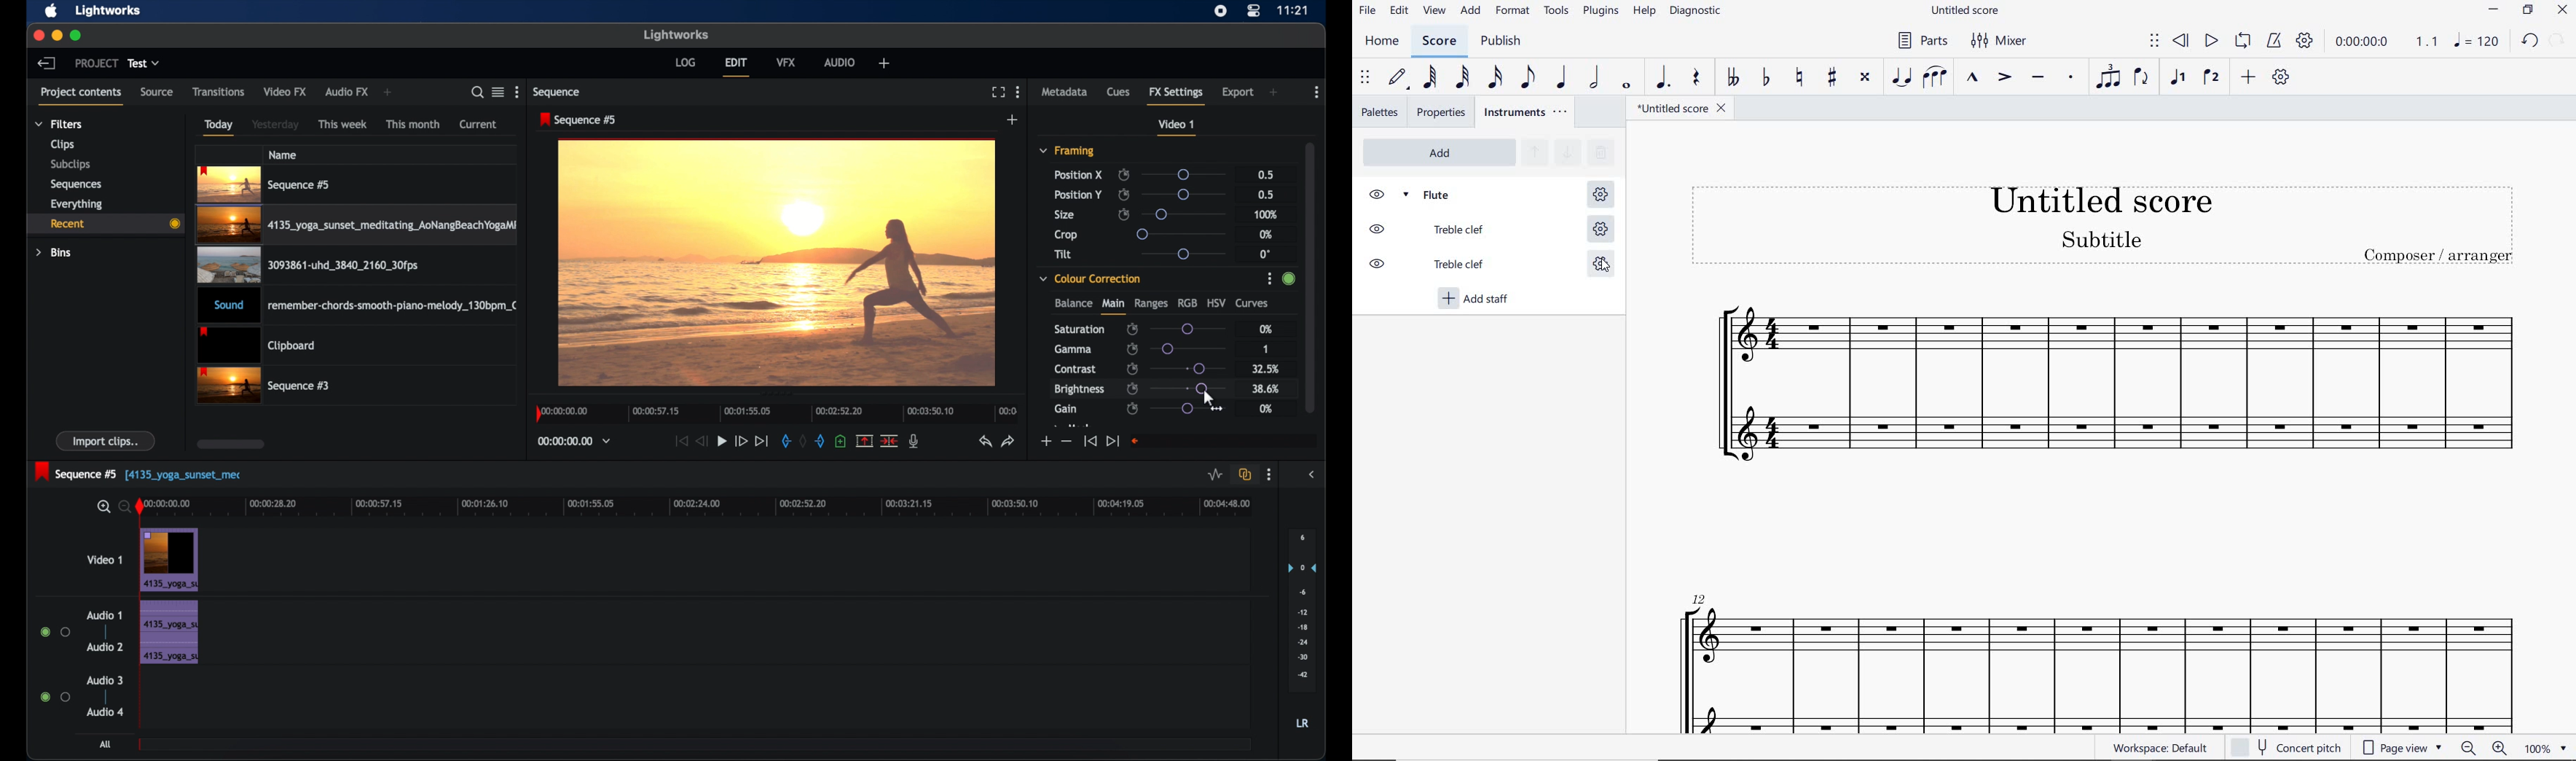 The width and height of the screenshot is (2576, 784). I want to click on slider, so click(1187, 329).